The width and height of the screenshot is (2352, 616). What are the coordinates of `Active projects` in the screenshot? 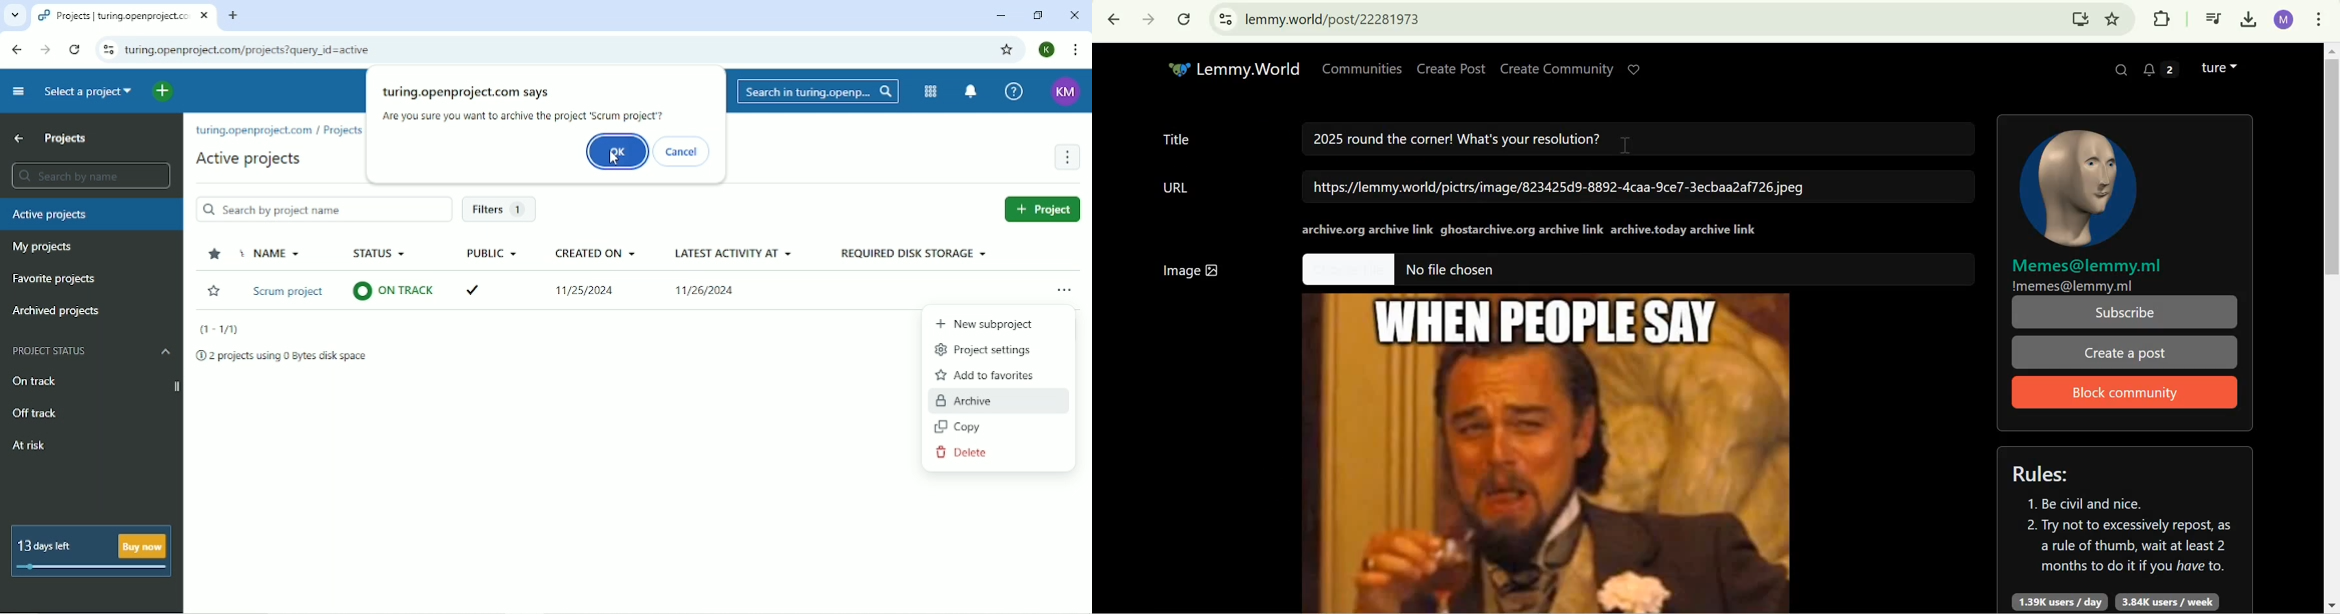 It's located at (50, 215).